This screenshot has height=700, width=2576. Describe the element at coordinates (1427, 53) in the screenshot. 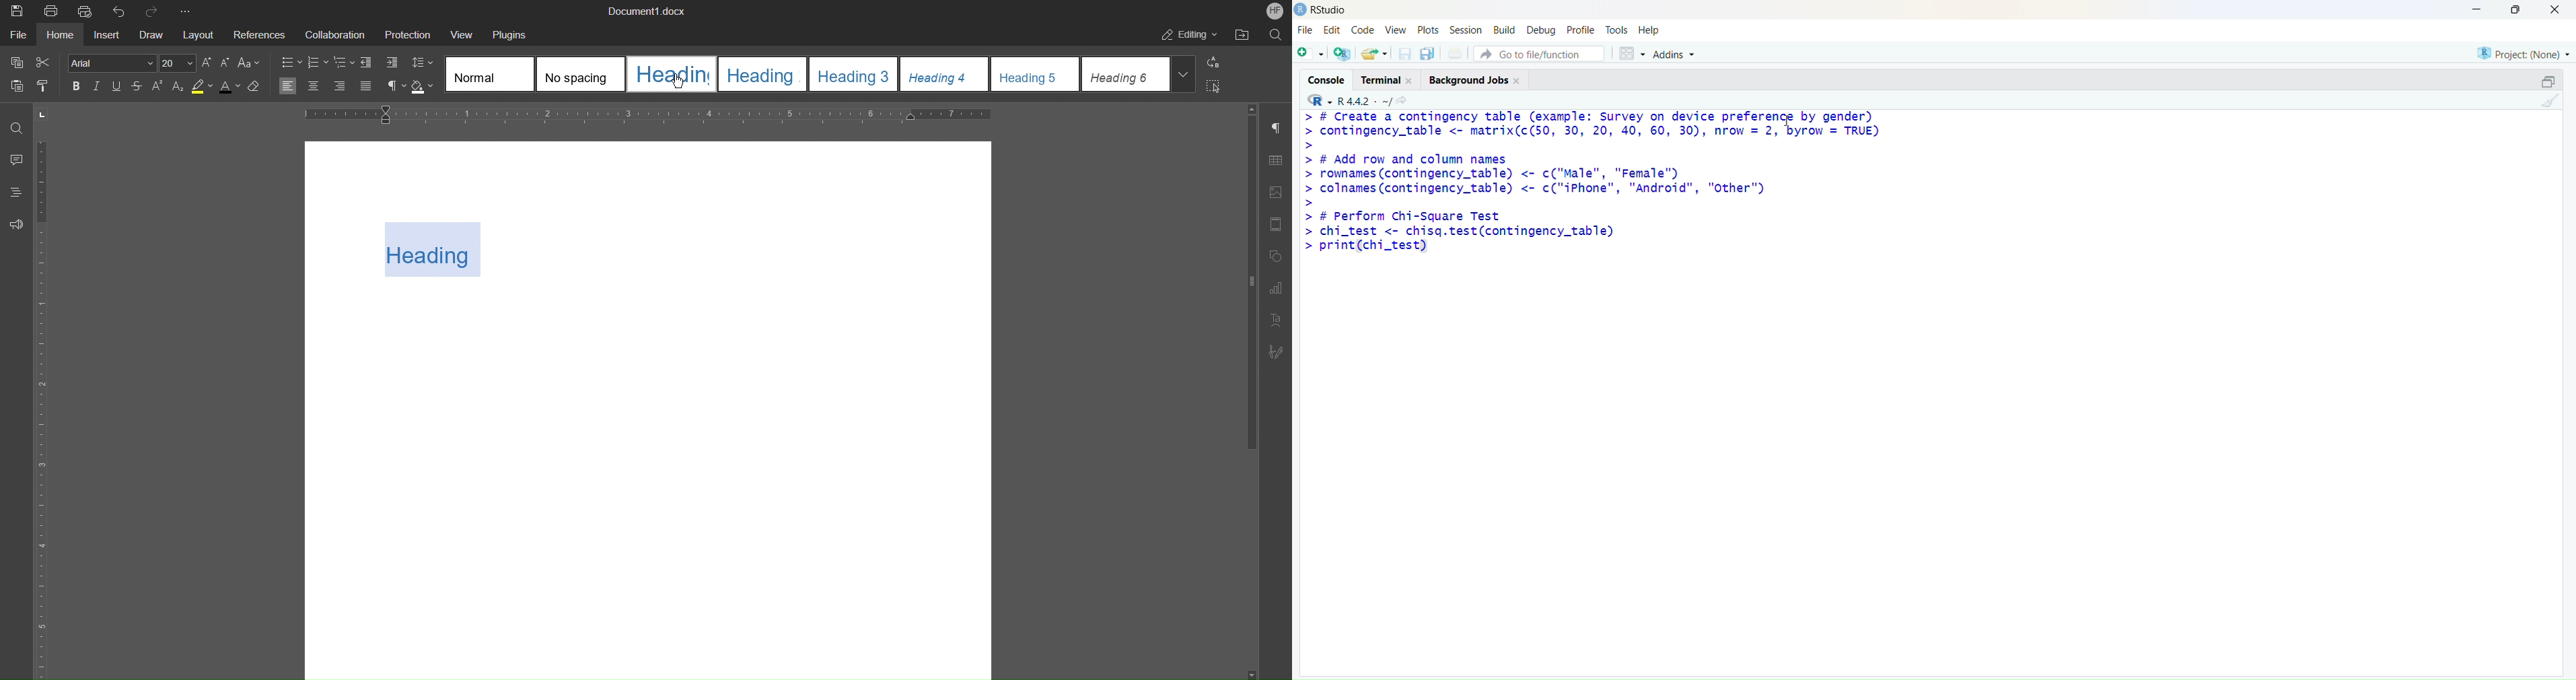

I see `copy` at that location.